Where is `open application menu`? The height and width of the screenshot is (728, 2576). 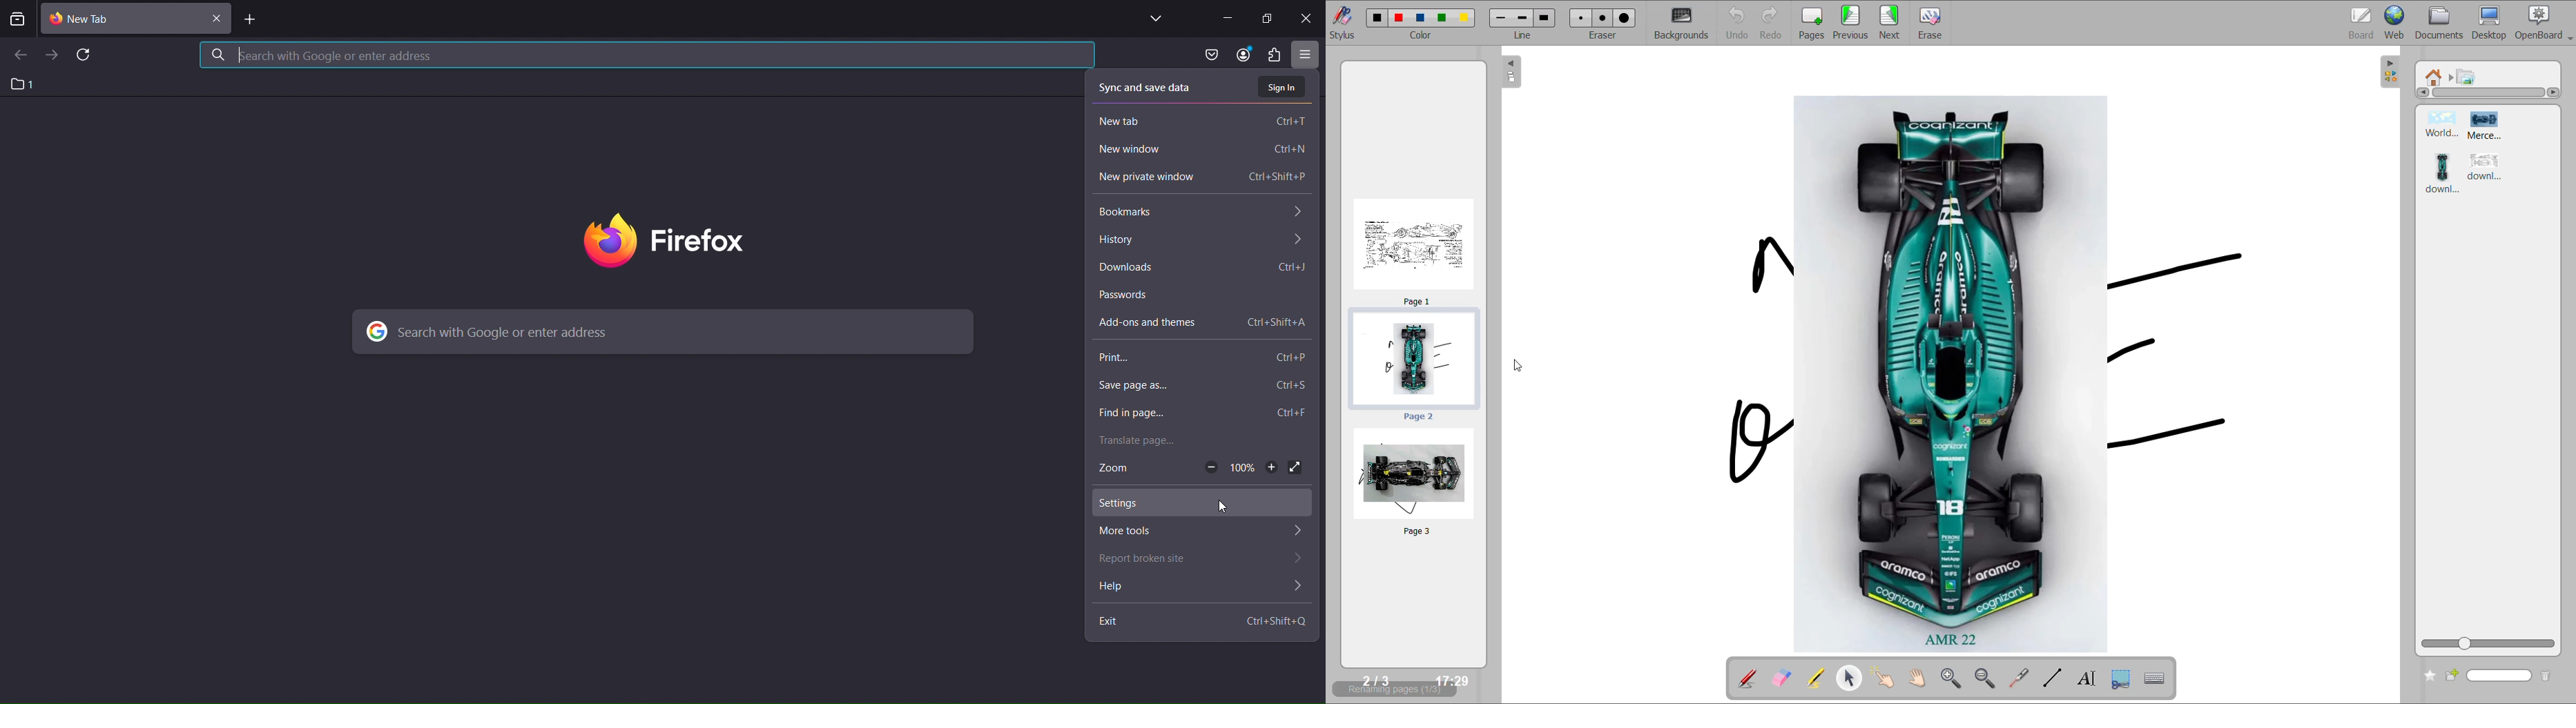
open application menu is located at coordinates (1308, 55).